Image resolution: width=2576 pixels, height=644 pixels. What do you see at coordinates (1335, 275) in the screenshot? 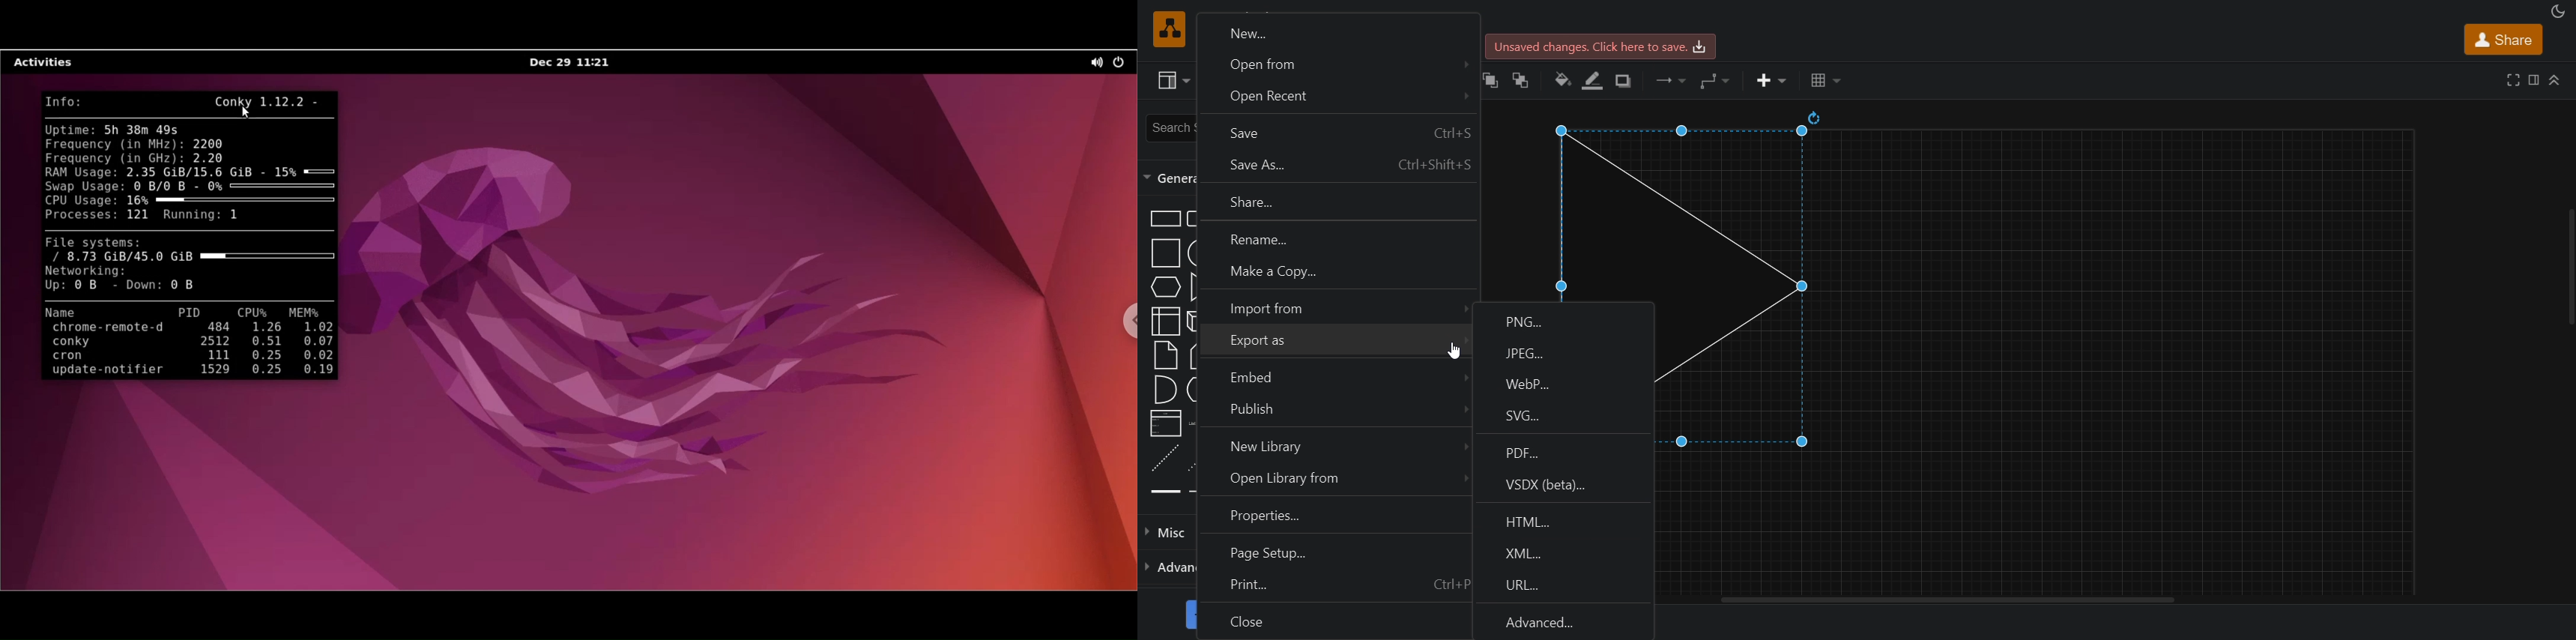
I see `make a copy` at bounding box center [1335, 275].